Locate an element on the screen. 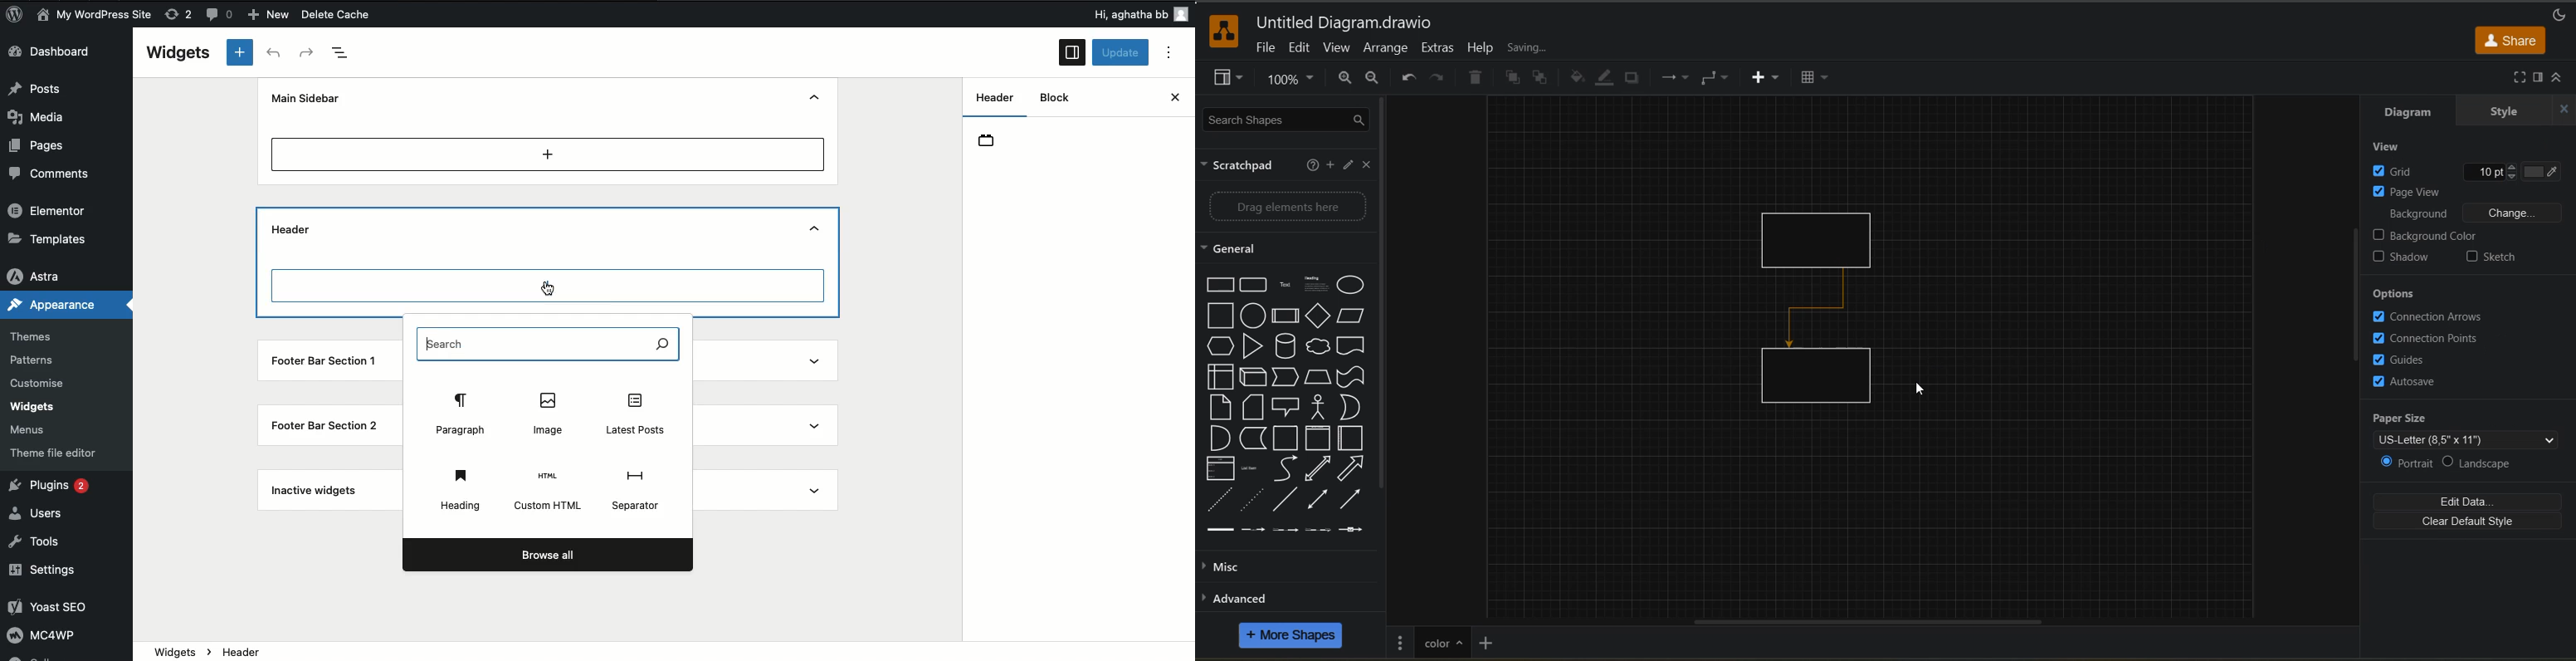 This screenshot has height=672, width=2576. Container is located at coordinates (1287, 439).